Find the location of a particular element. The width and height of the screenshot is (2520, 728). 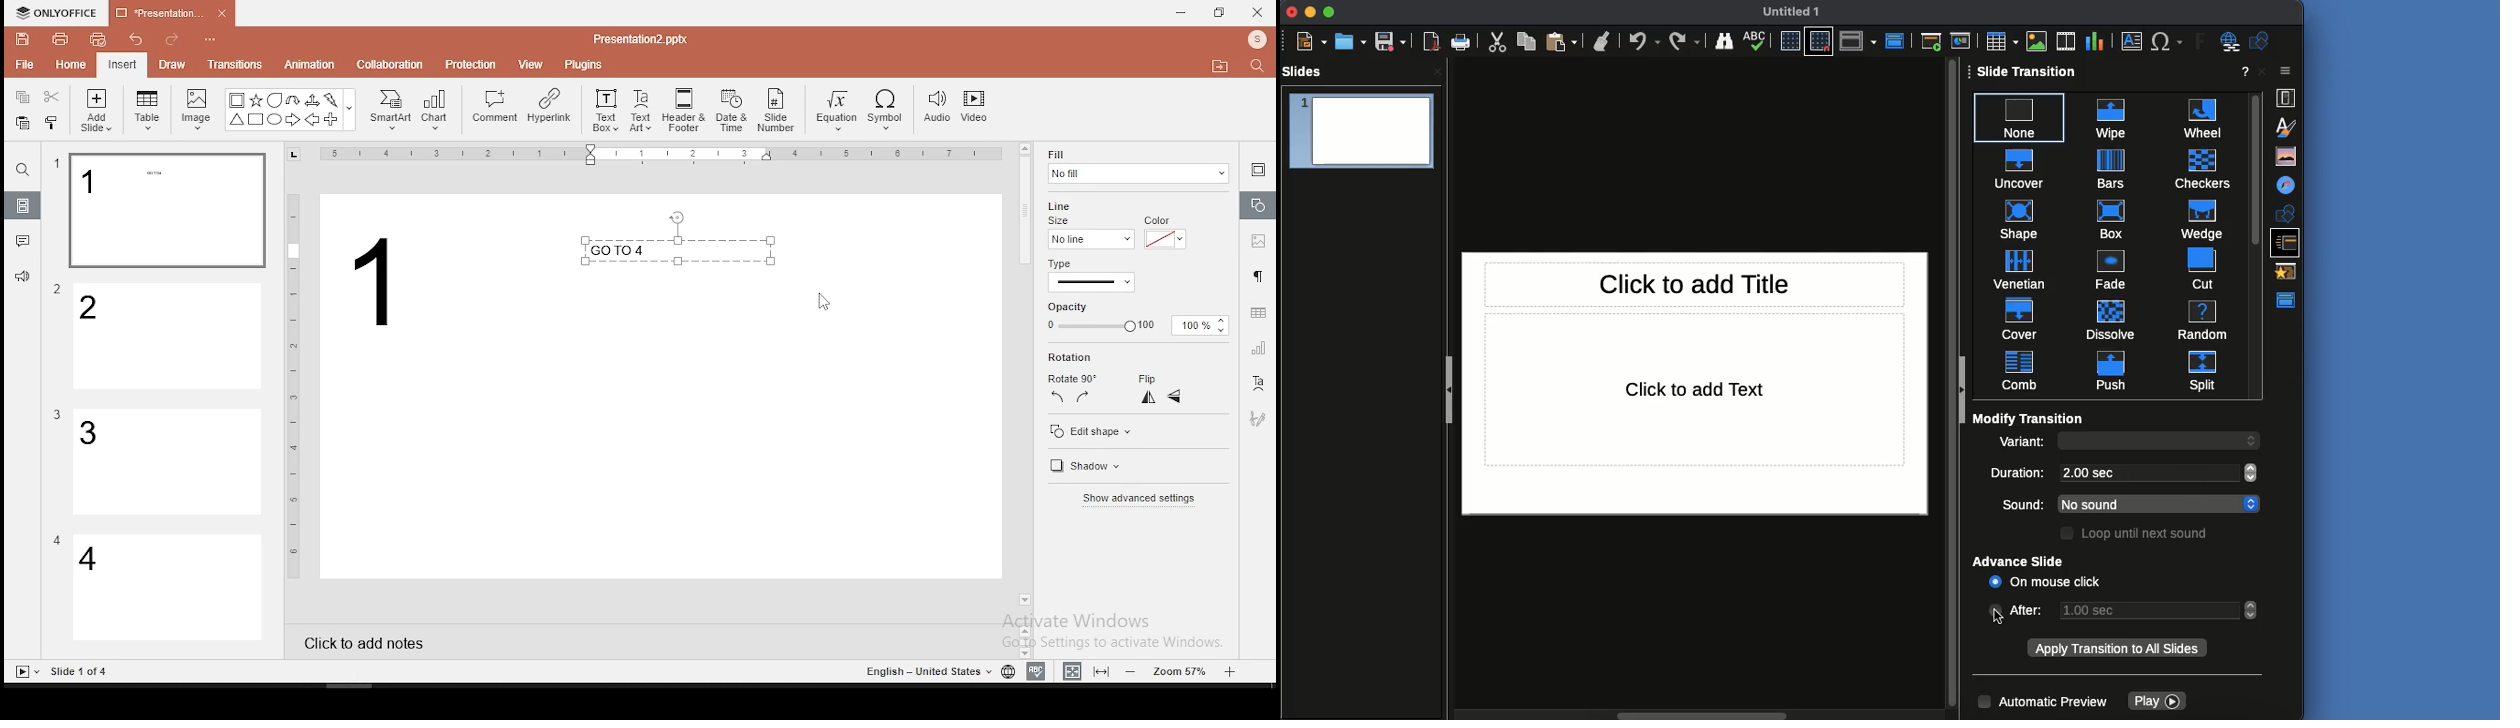

Square is located at coordinates (255, 121).